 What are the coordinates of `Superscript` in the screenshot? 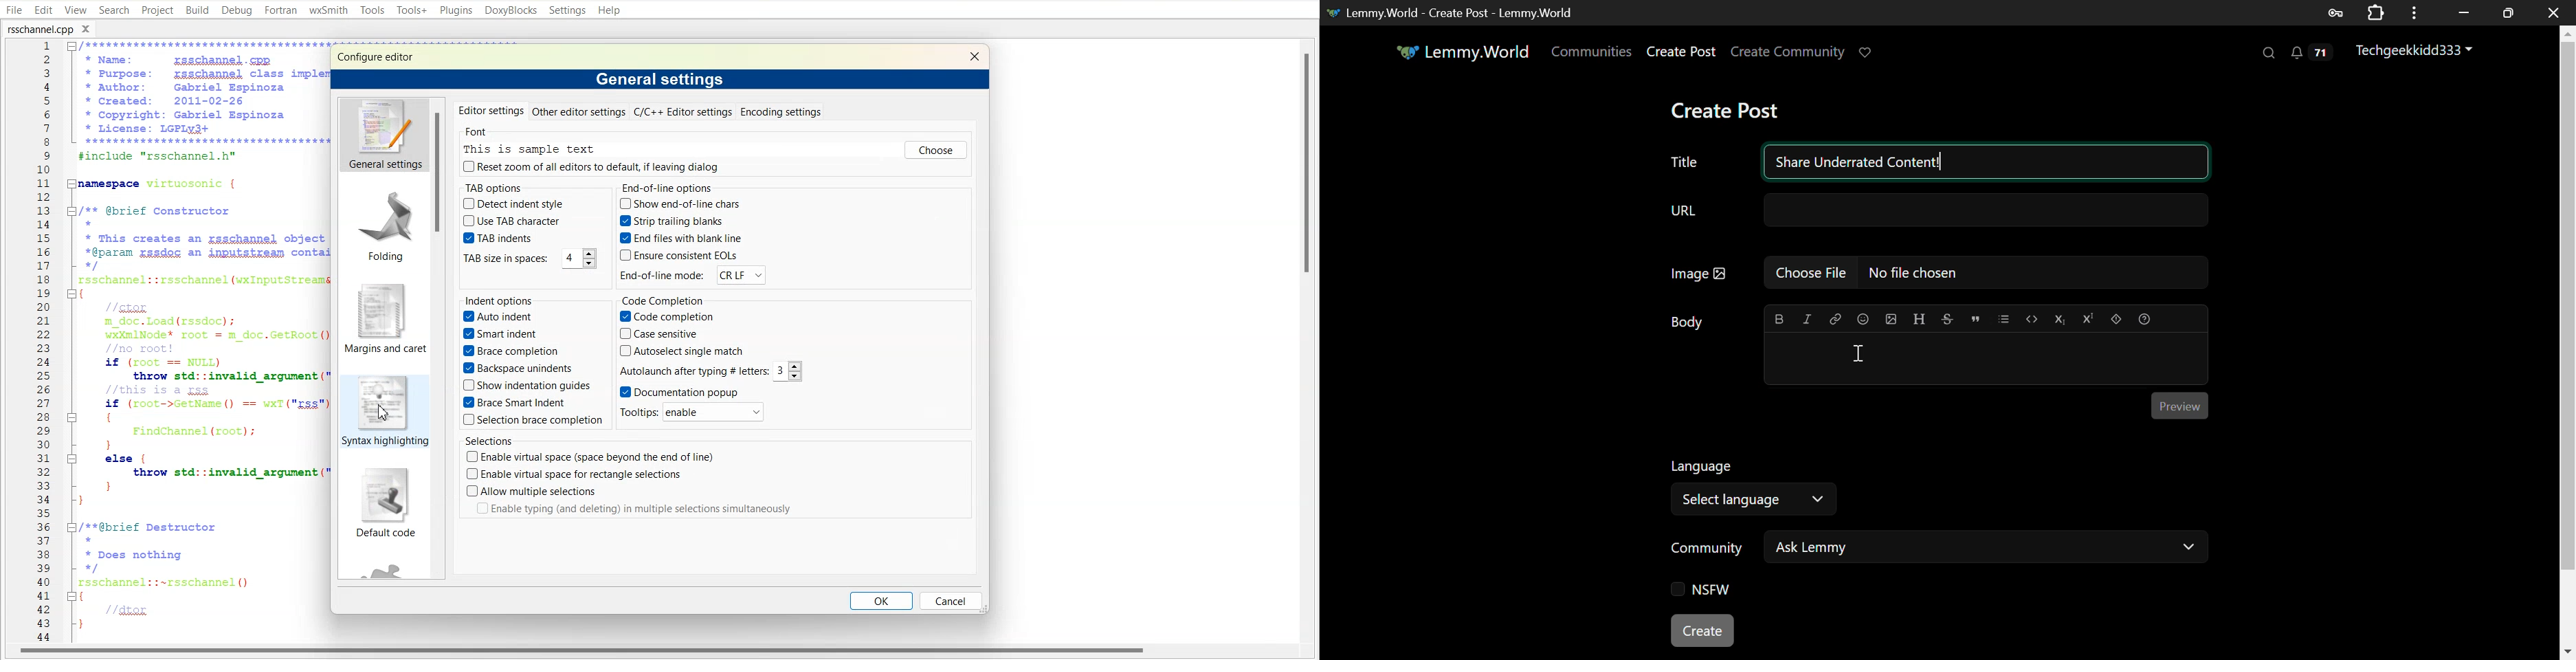 It's located at (2087, 318).